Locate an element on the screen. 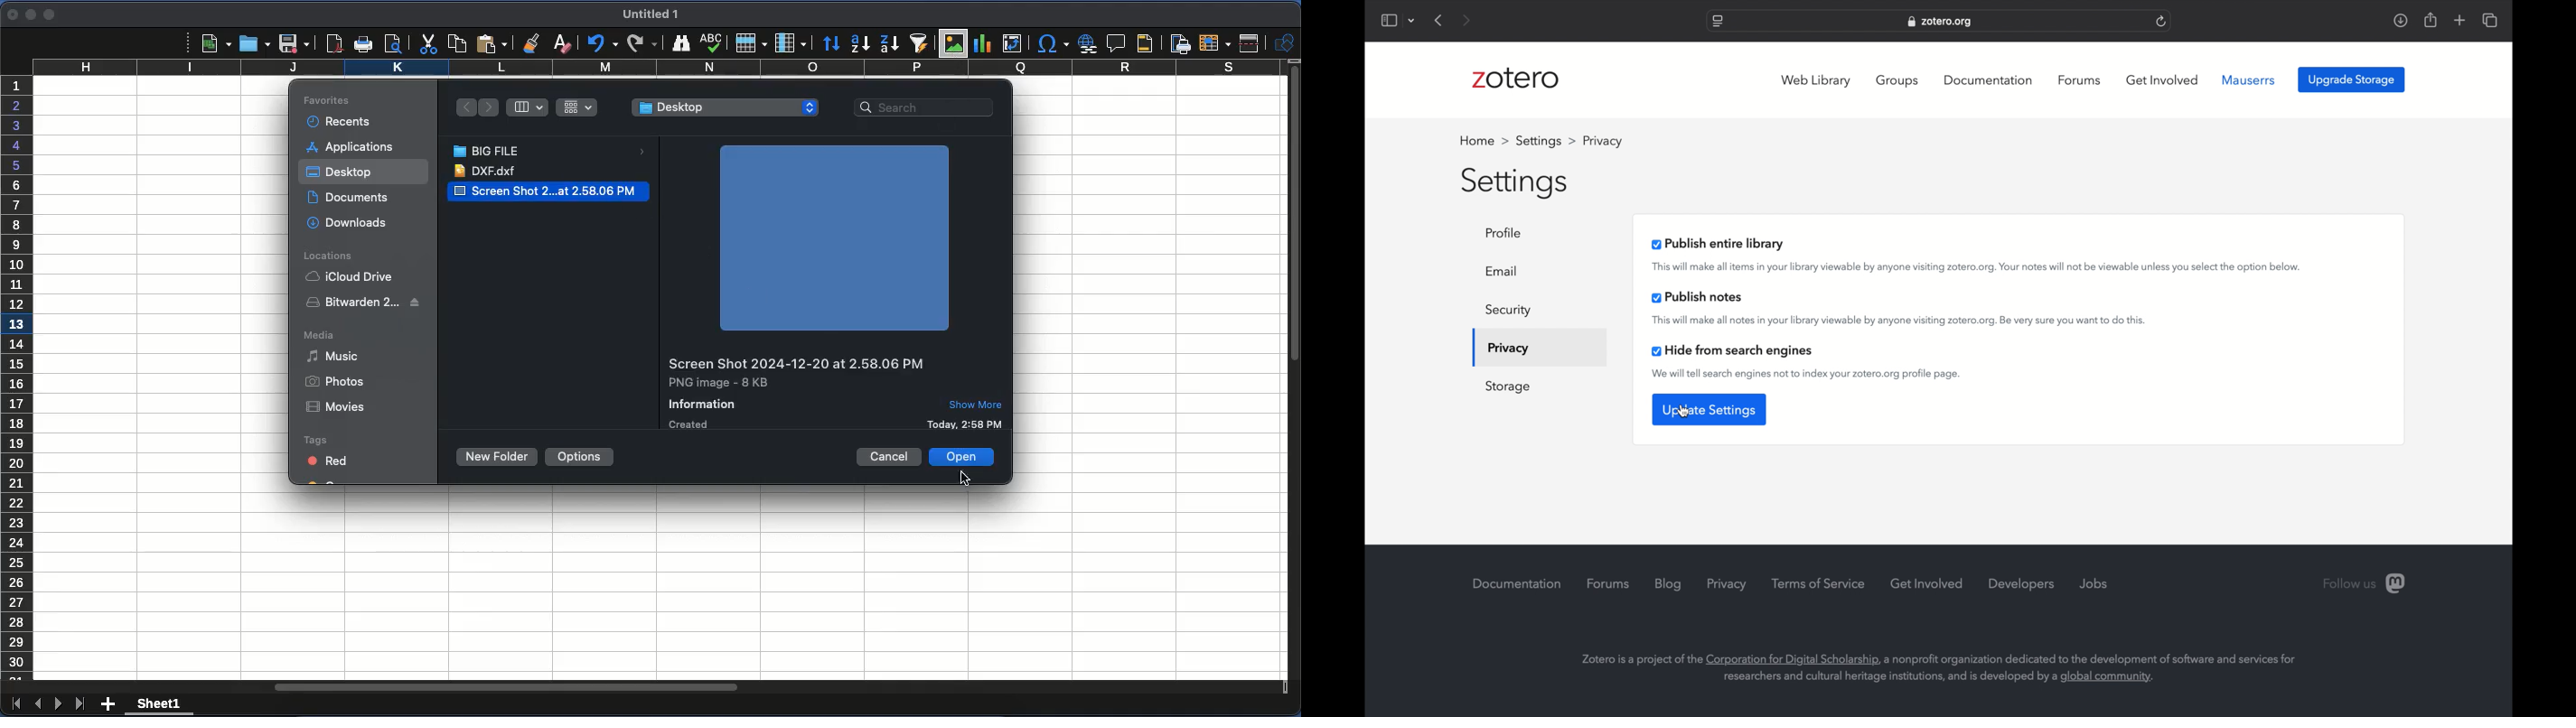  documentation is located at coordinates (1517, 583).